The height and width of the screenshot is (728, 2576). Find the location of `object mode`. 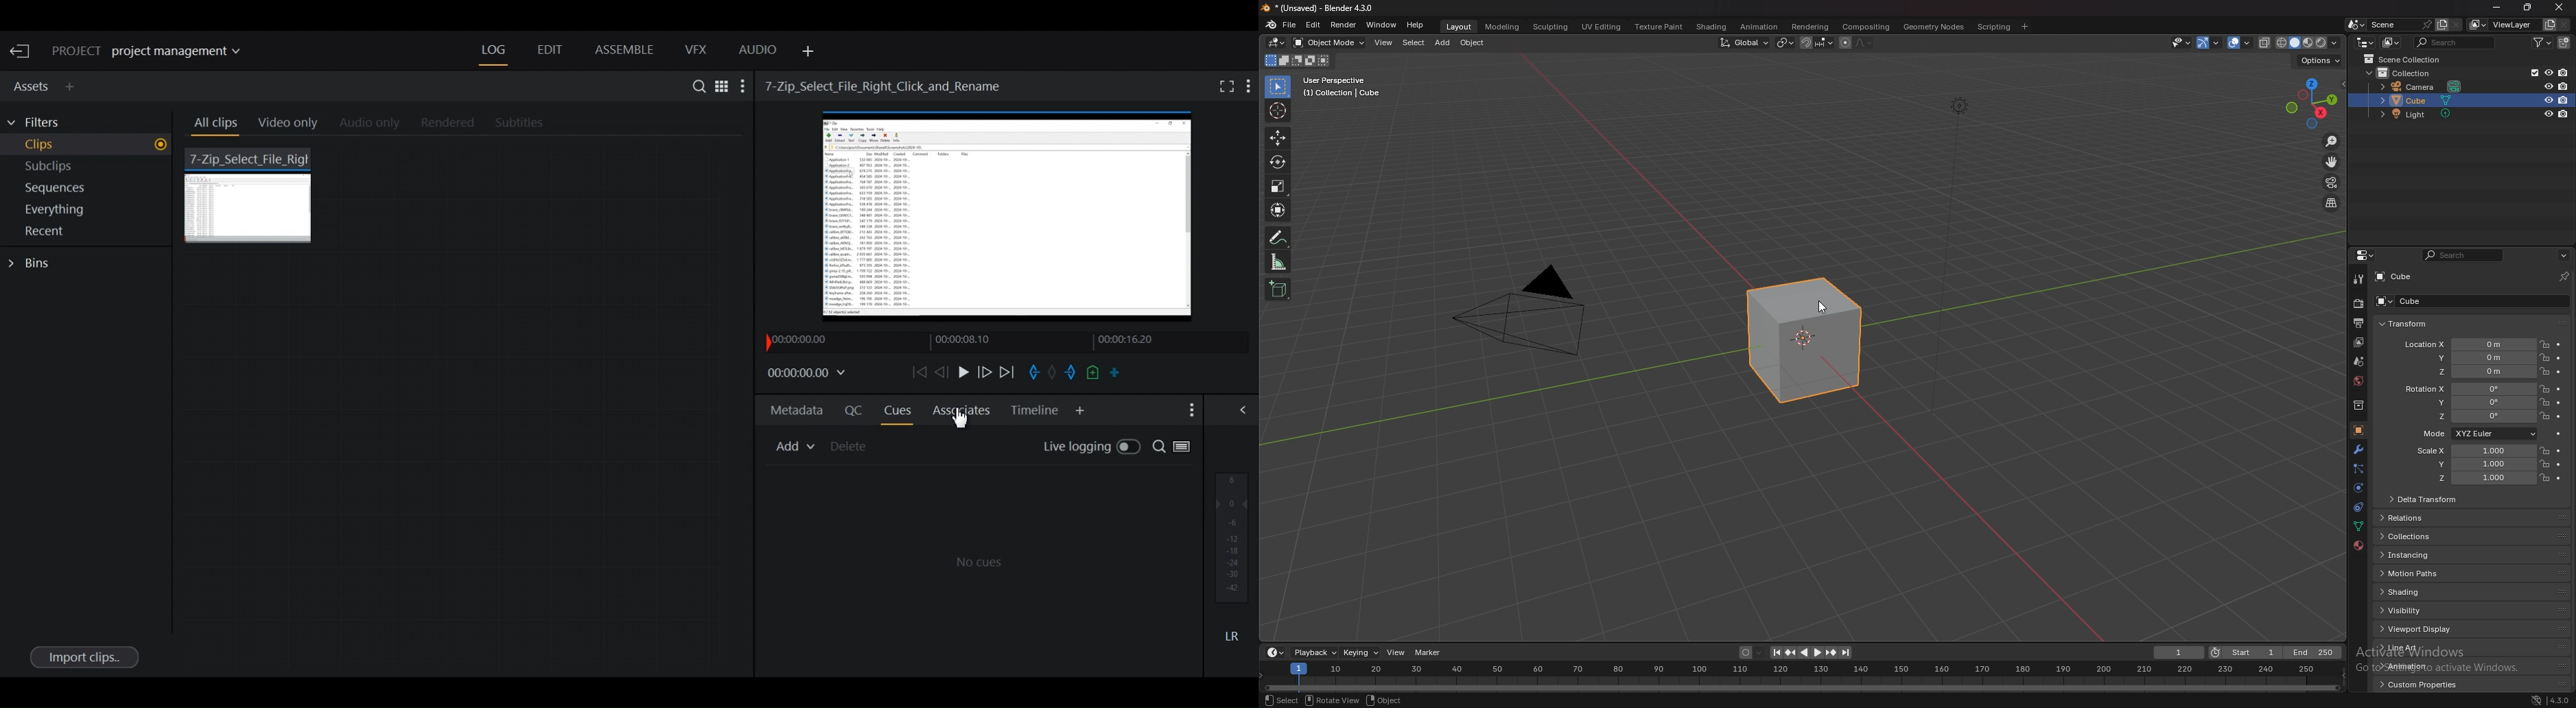

object mode is located at coordinates (1329, 42).